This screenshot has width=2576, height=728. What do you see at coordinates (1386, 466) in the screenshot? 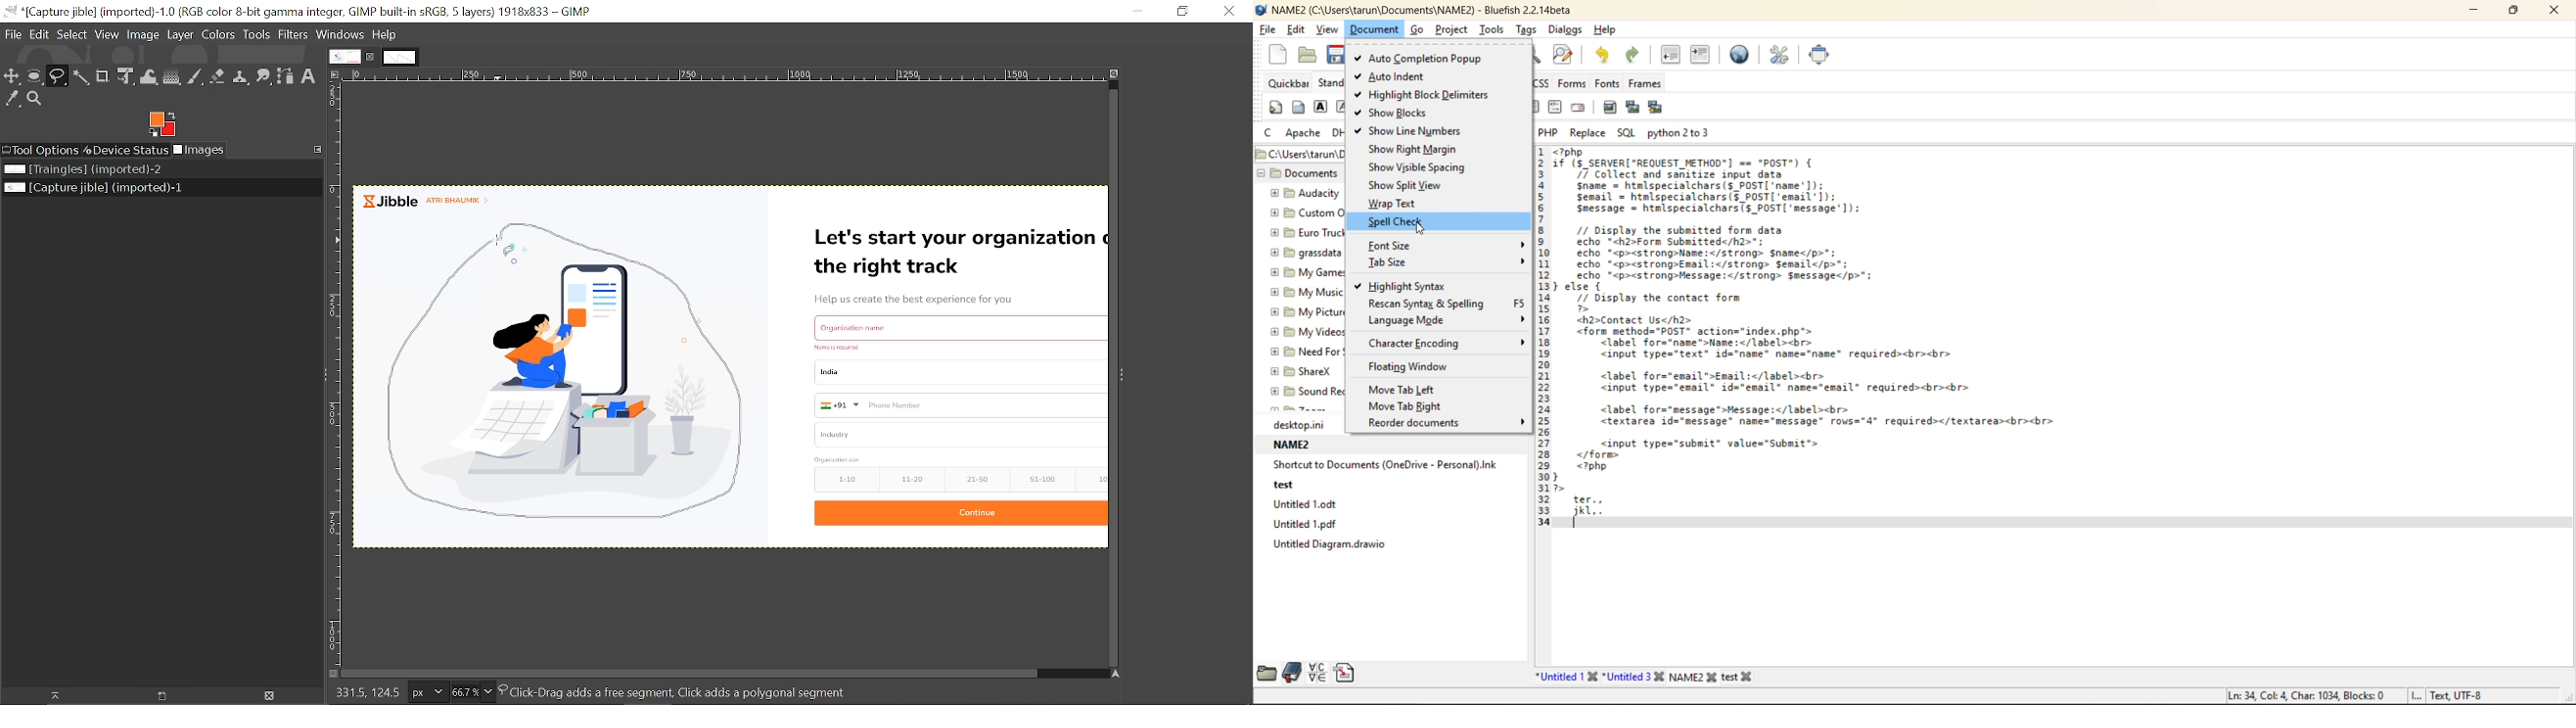
I see `shortcut to documents` at bounding box center [1386, 466].